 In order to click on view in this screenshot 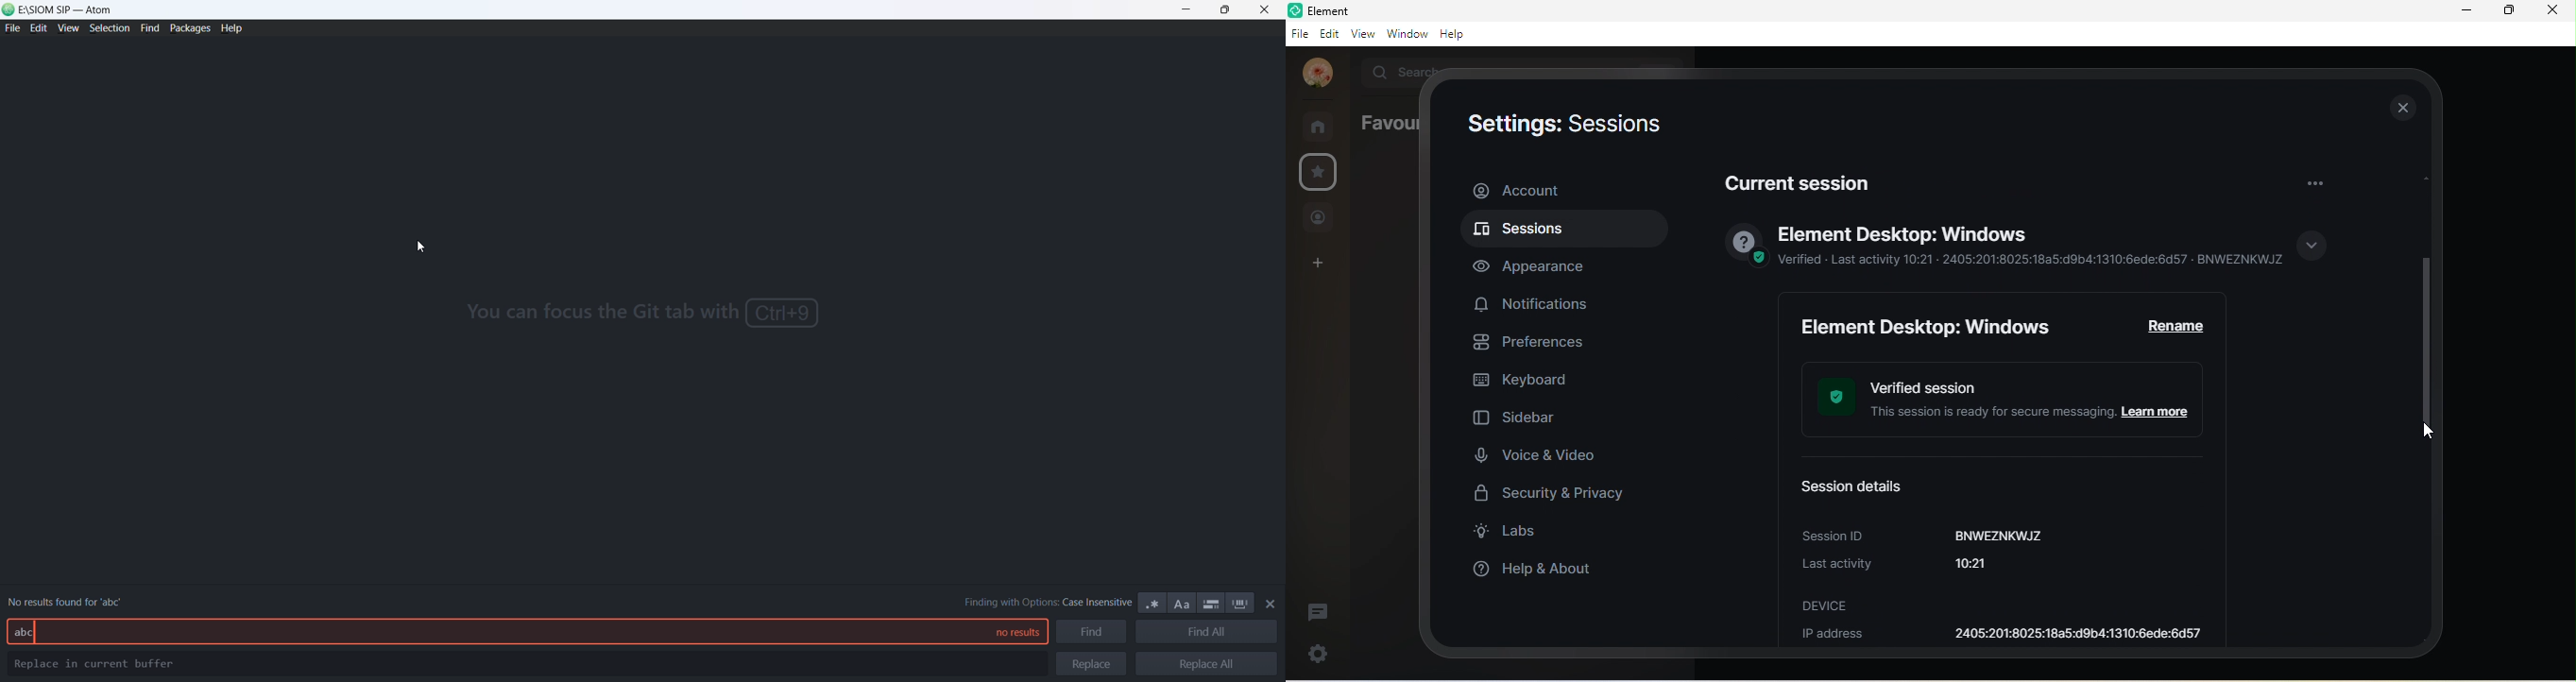, I will do `click(1363, 32)`.